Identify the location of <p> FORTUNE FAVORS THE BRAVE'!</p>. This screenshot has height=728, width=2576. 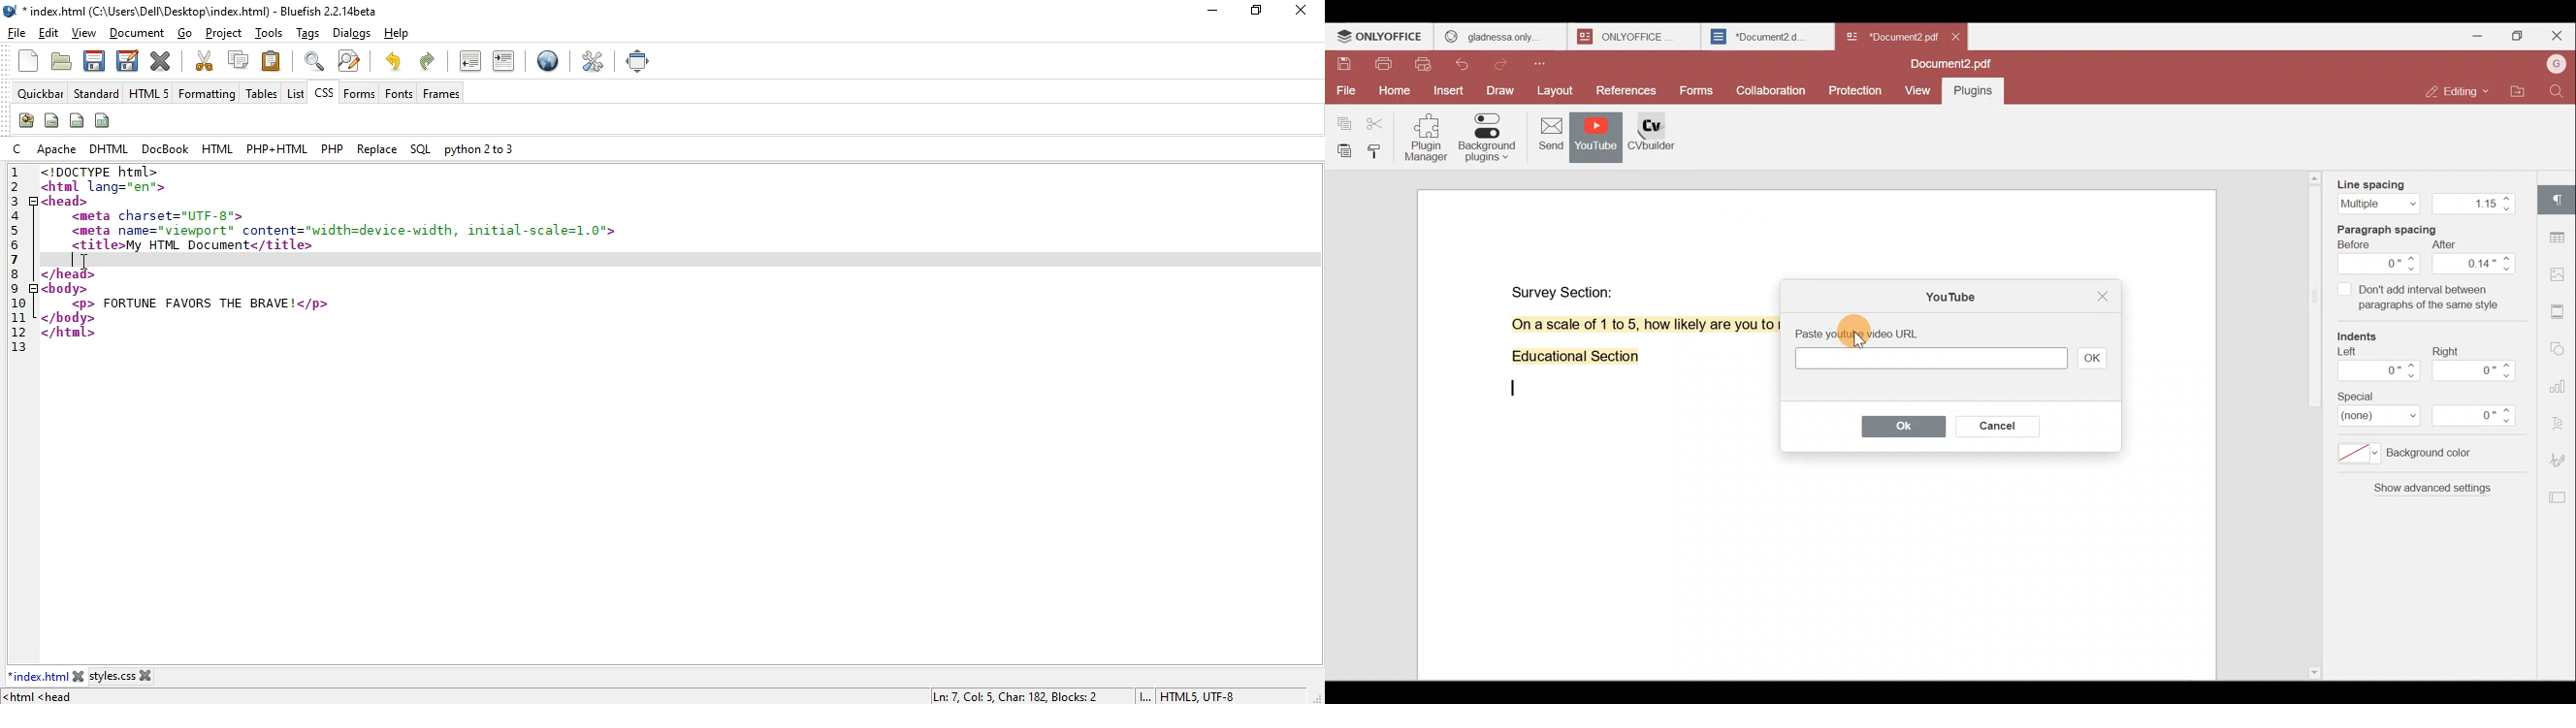
(199, 304).